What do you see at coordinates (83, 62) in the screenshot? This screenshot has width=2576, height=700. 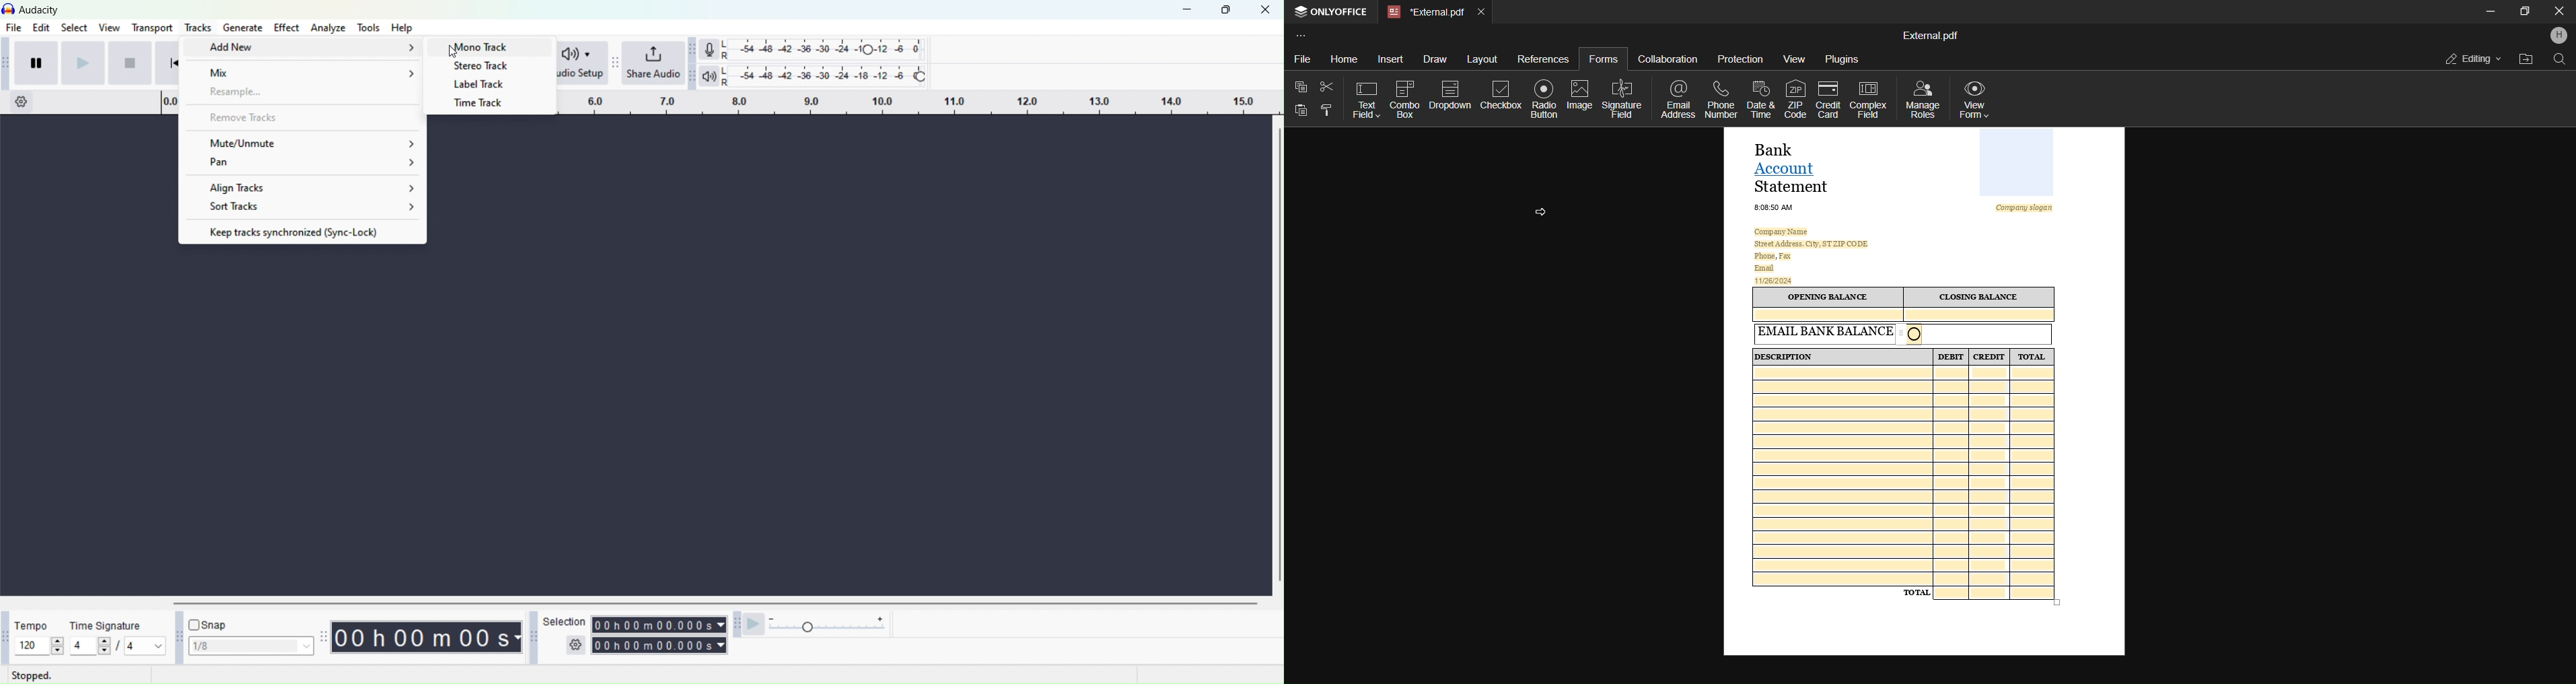 I see `Play` at bounding box center [83, 62].